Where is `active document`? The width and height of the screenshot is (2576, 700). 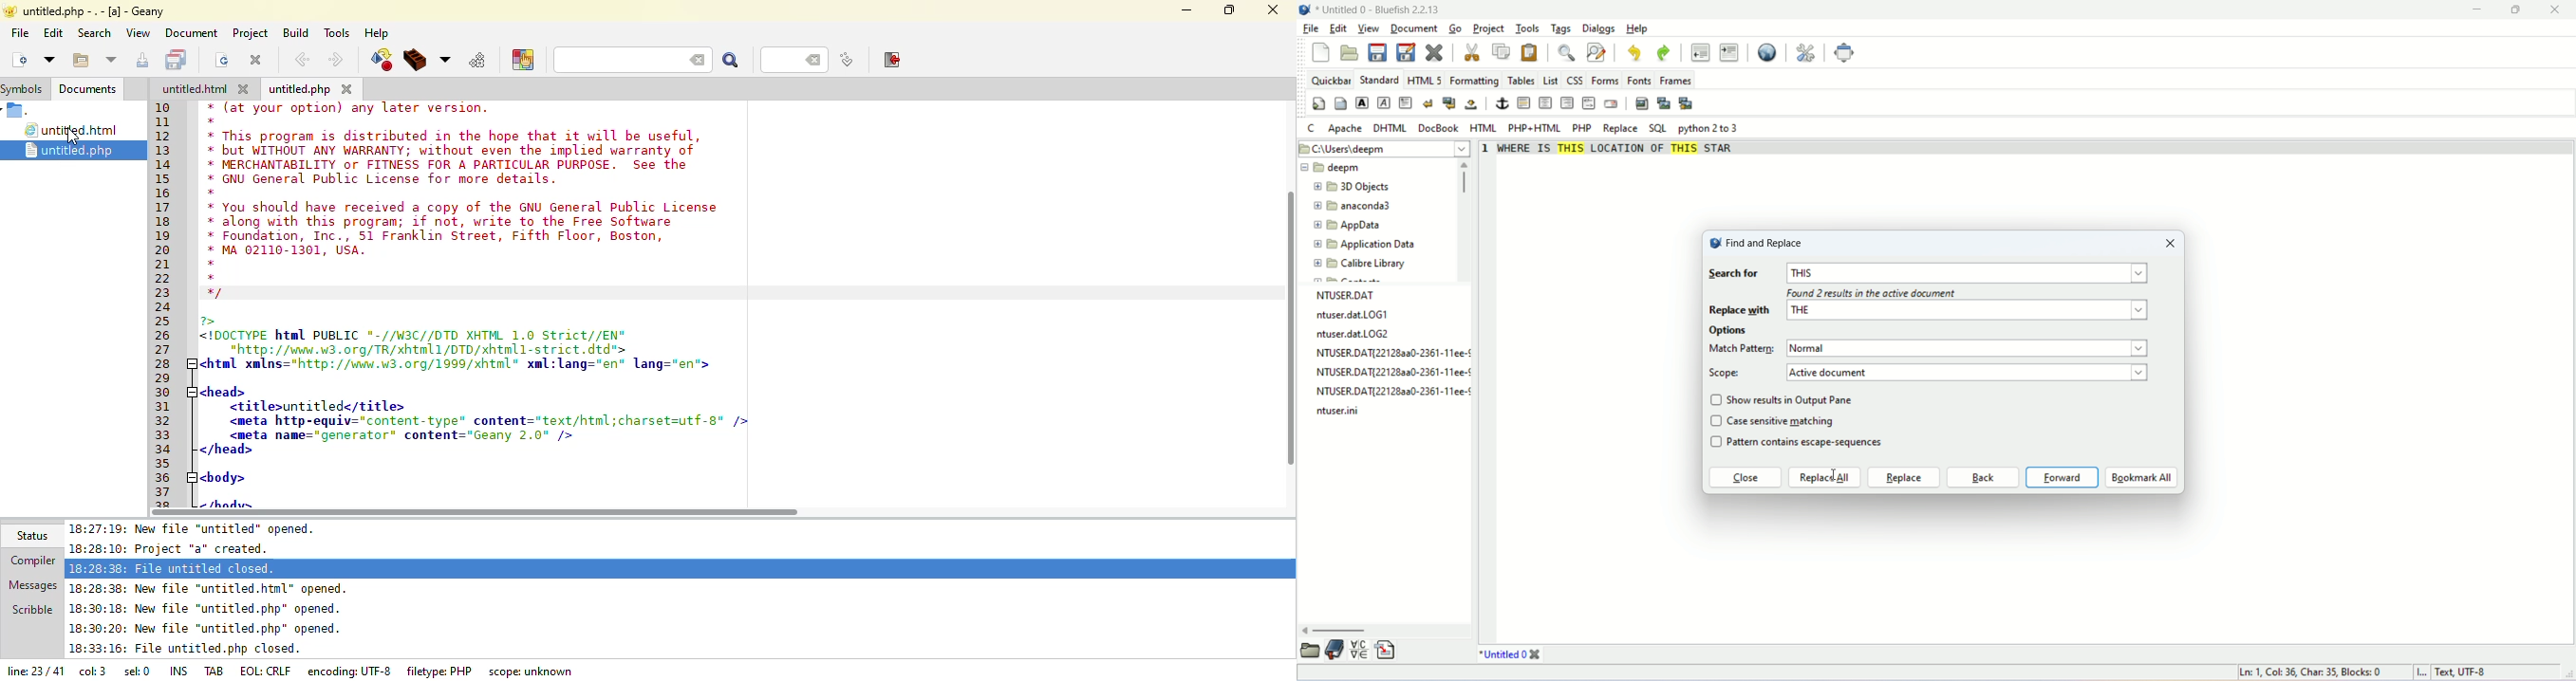 active document is located at coordinates (1971, 372).